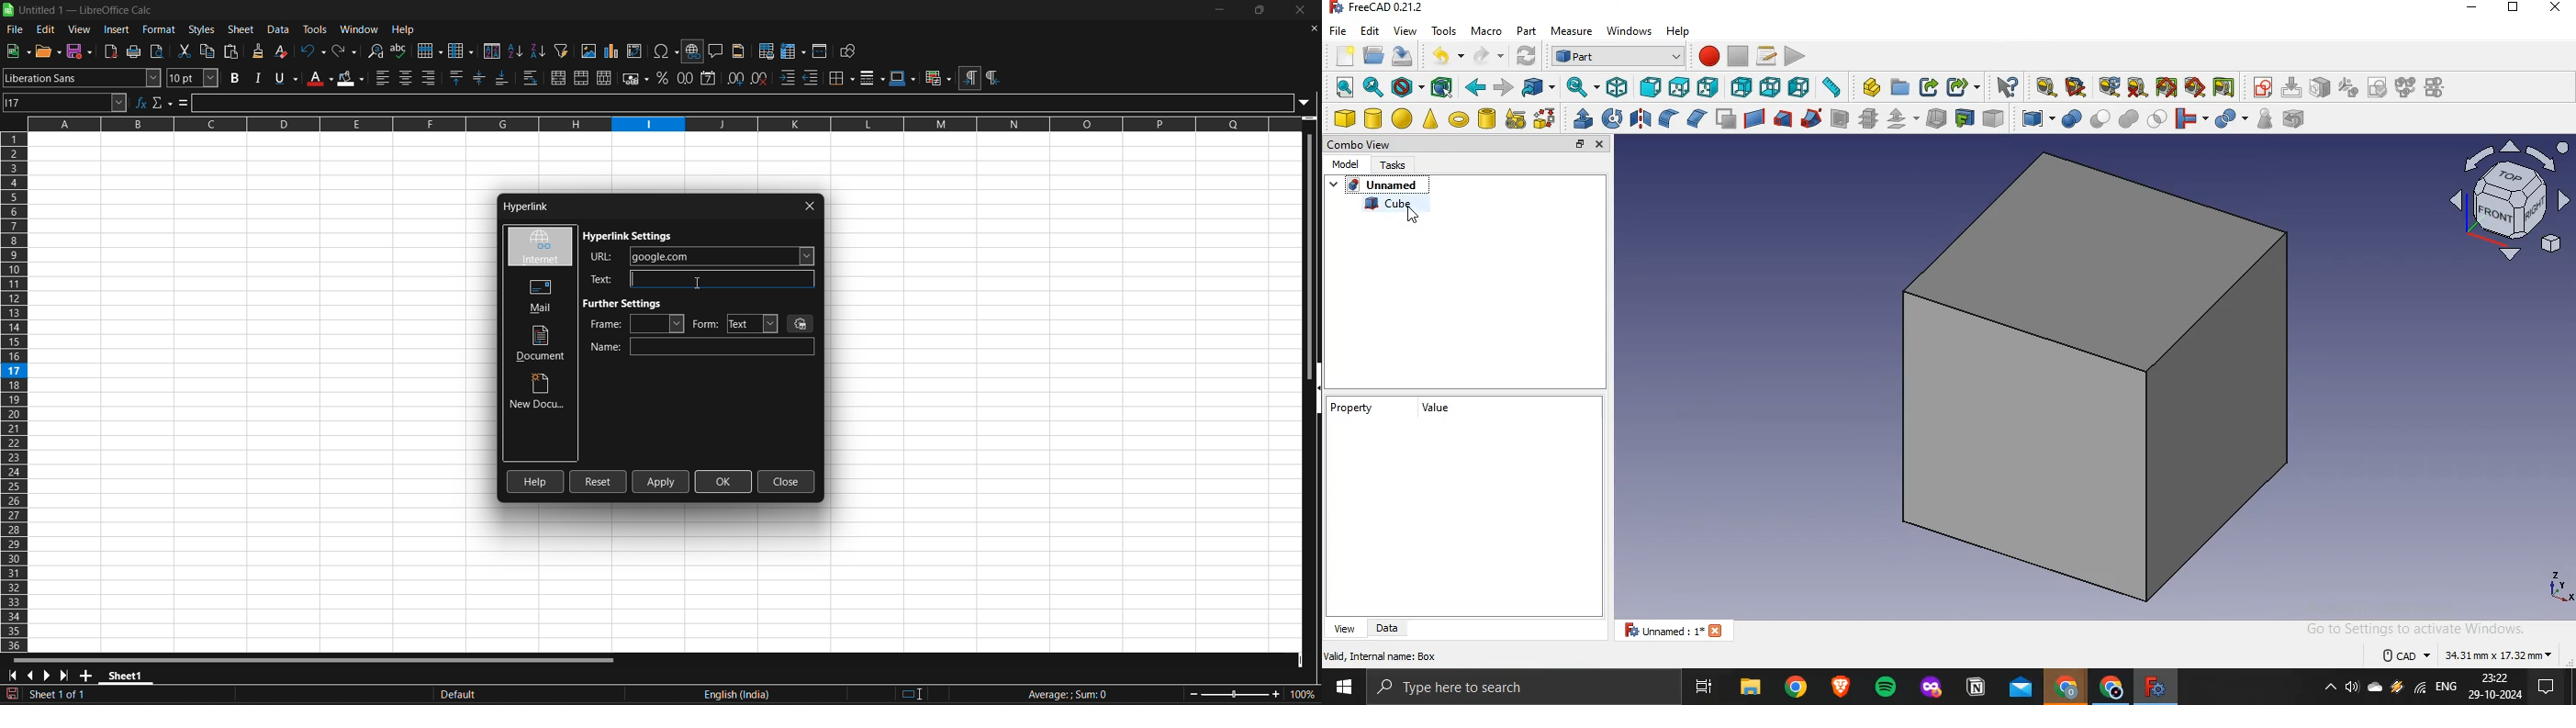 This screenshot has height=728, width=2576. What do you see at coordinates (384, 78) in the screenshot?
I see `align left` at bounding box center [384, 78].